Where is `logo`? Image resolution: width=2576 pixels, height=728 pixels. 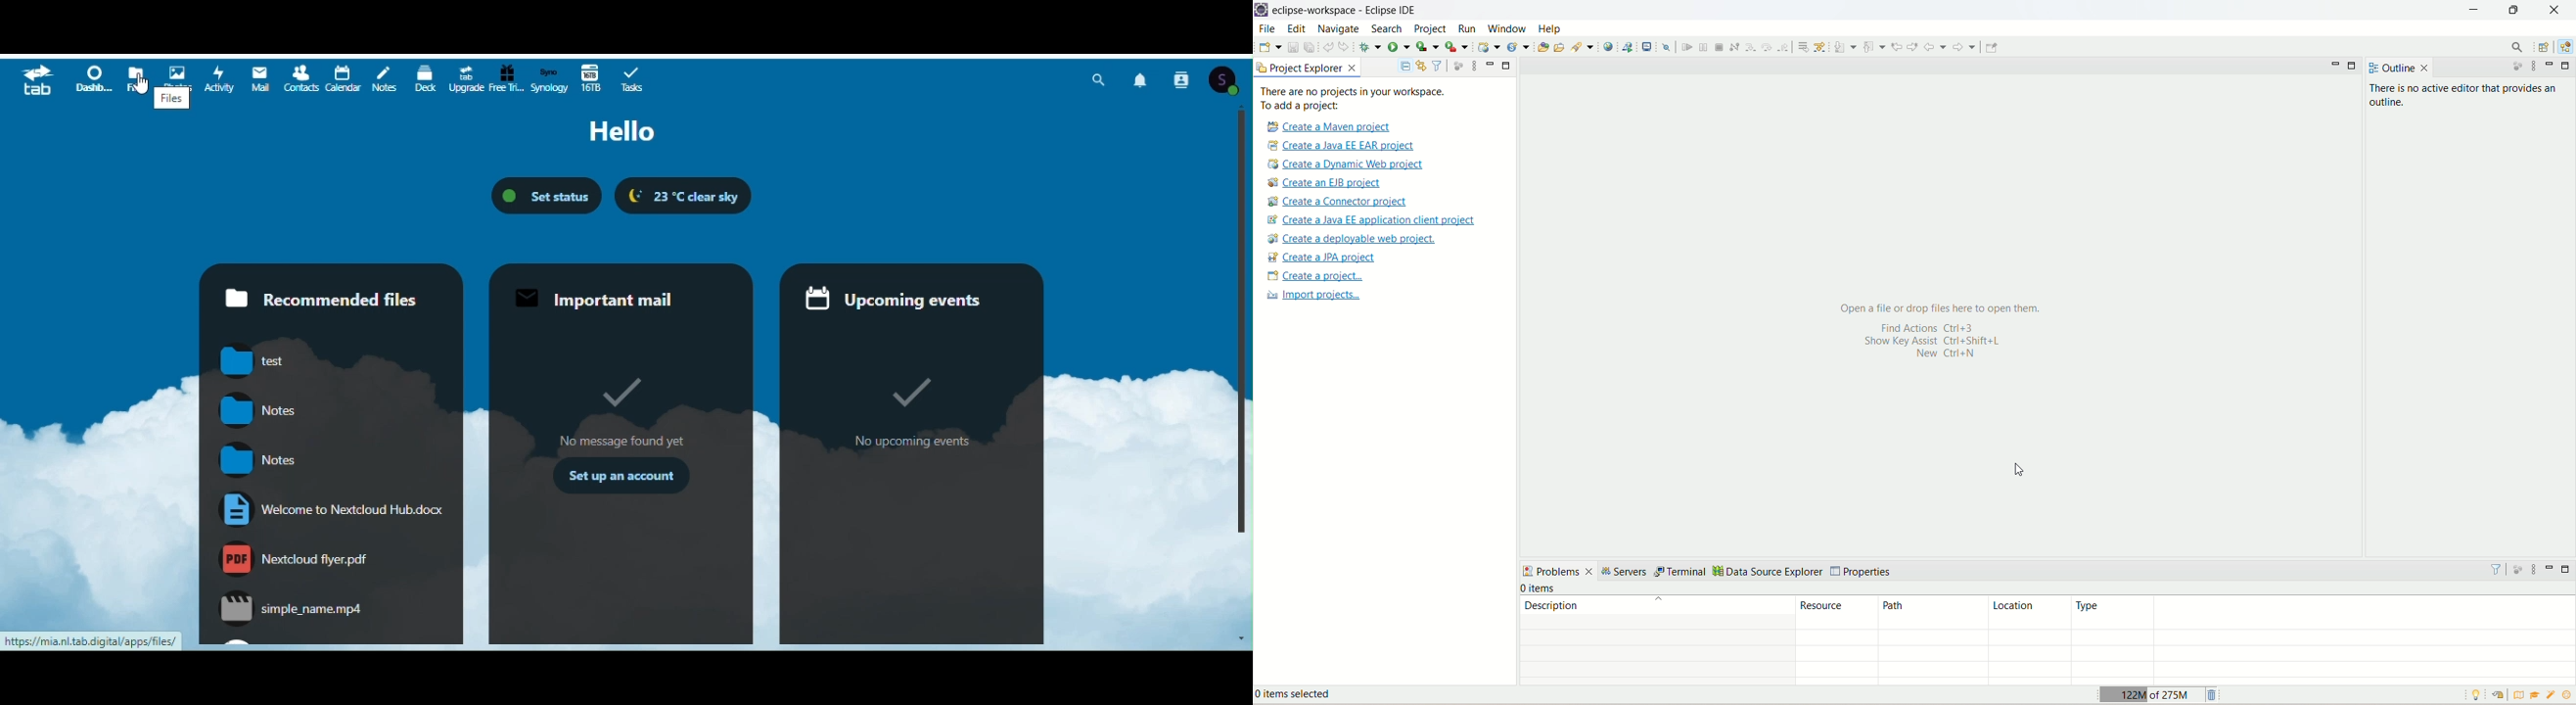
logo is located at coordinates (1262, 10).